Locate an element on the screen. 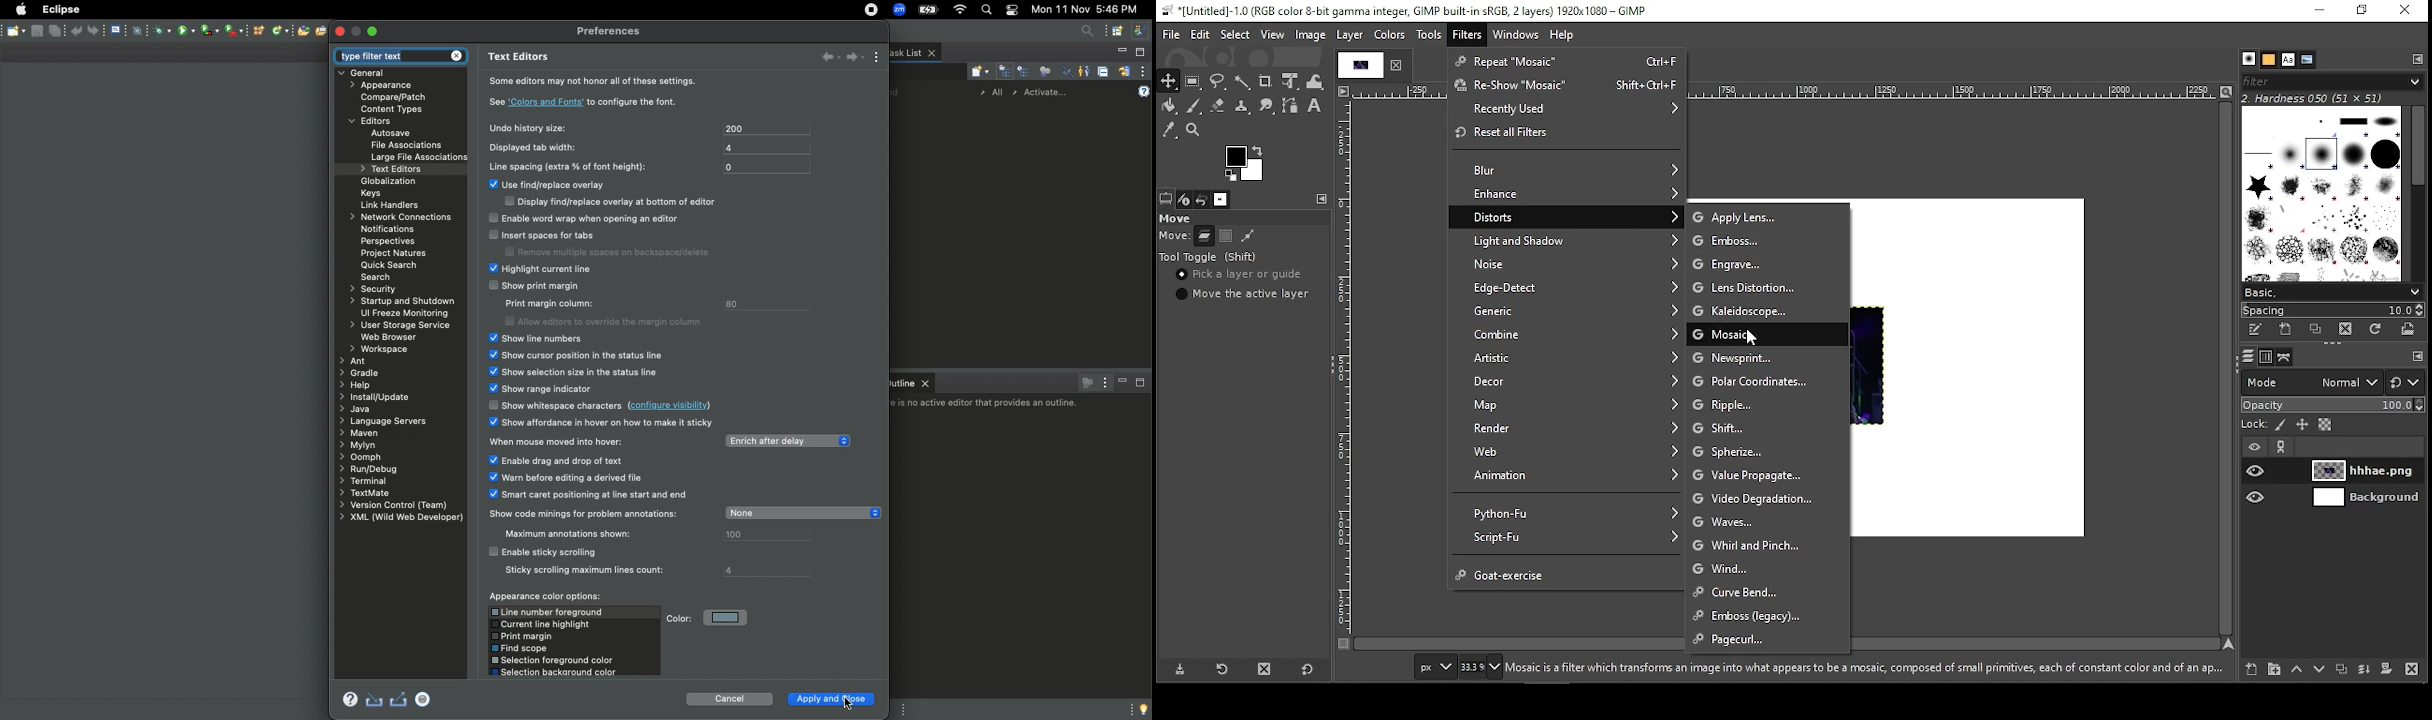  File is located at coordinates (120, 30).